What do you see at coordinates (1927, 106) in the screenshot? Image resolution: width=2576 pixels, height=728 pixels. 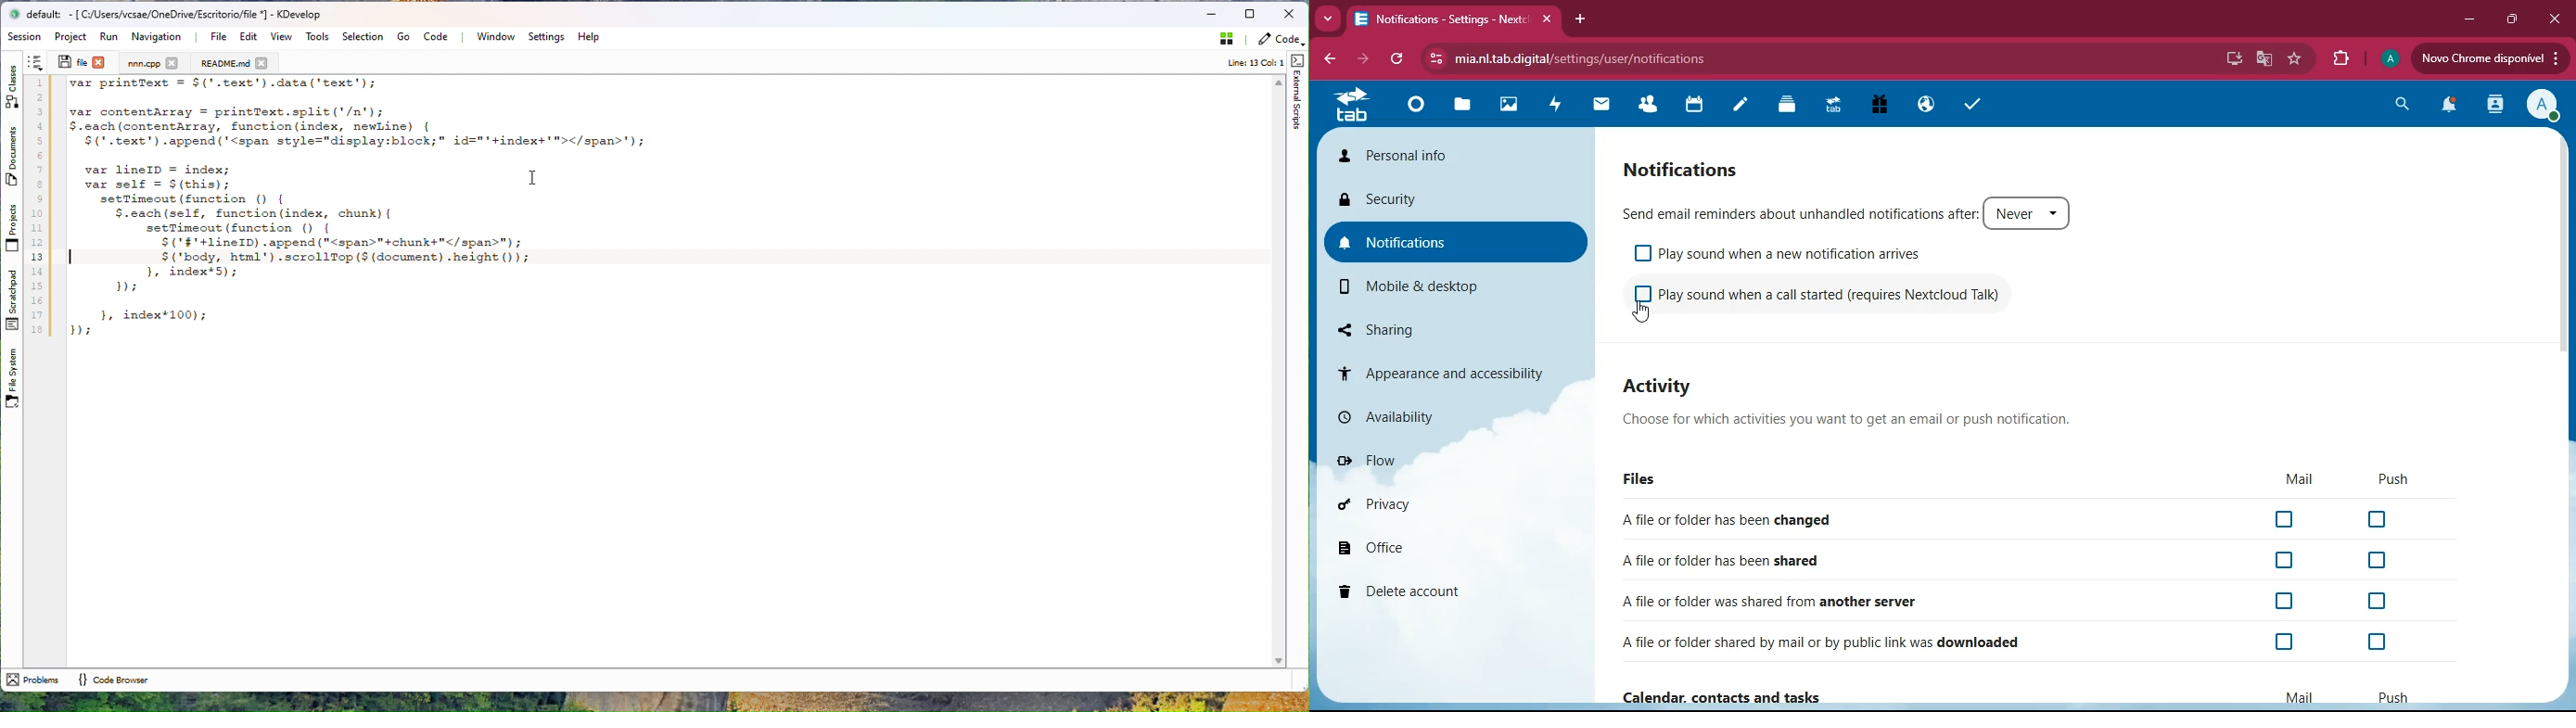 I see `public` at bounding box center [1927, 106].